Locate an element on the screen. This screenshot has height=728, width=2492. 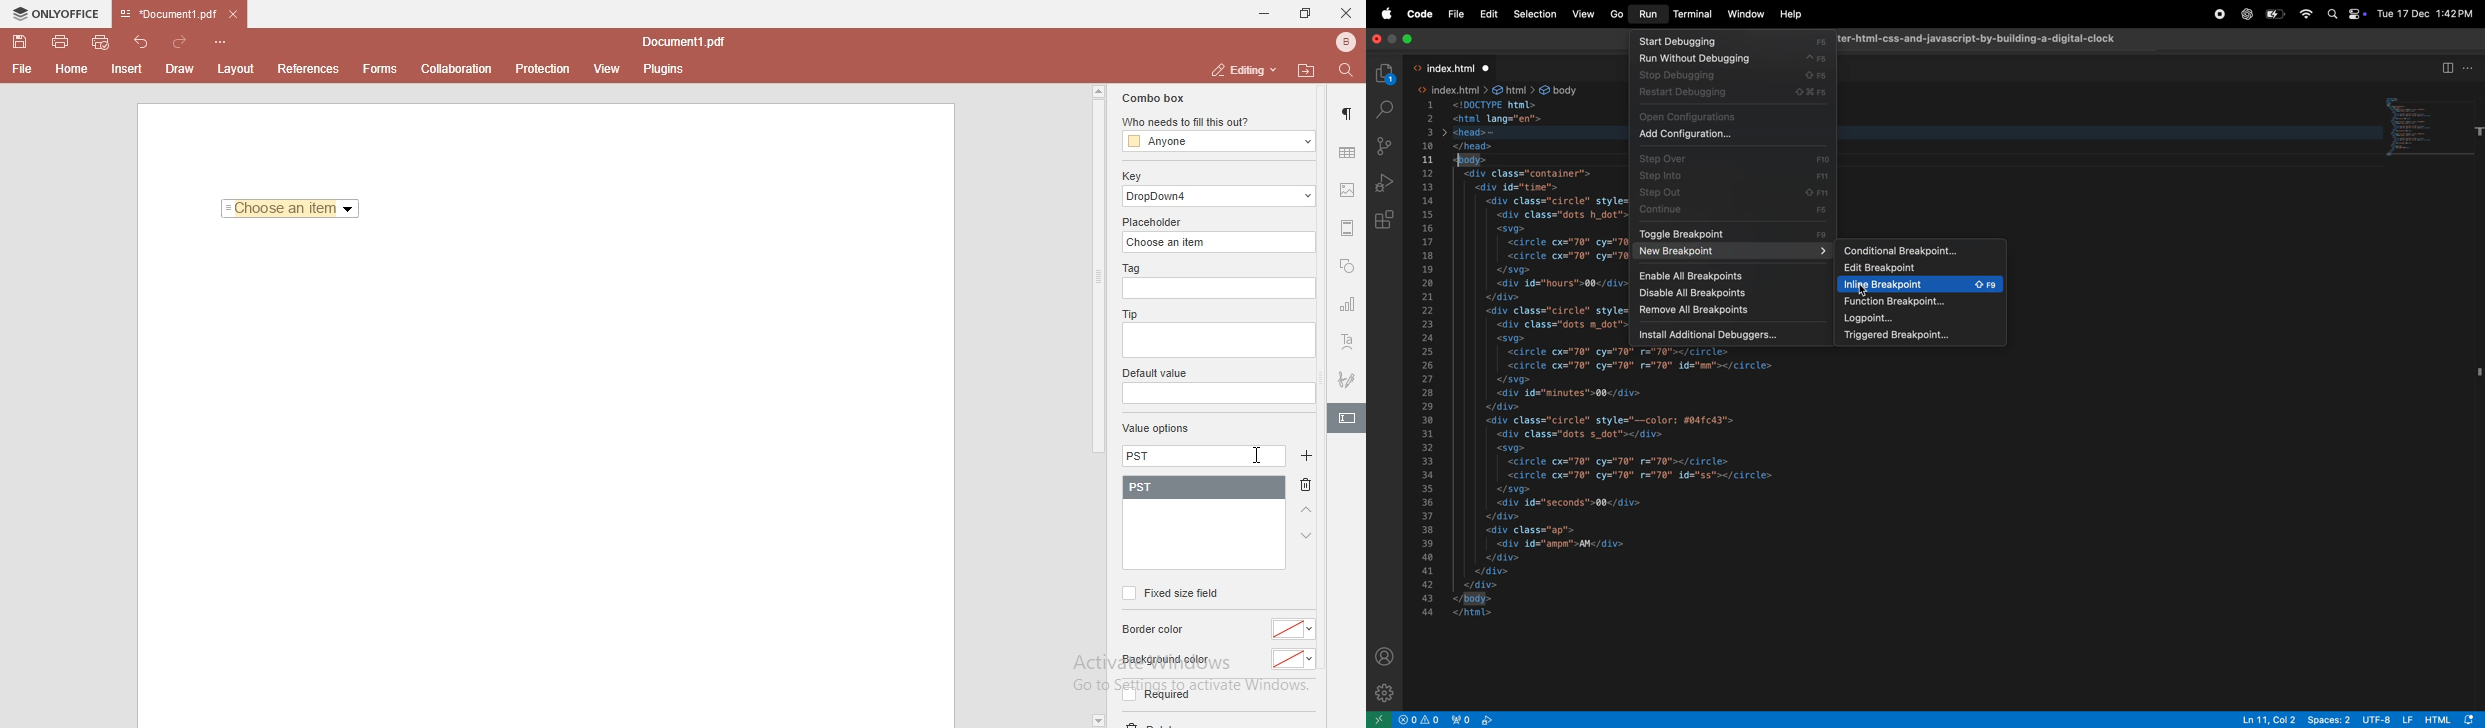
search is located at coordinates (1384, 109).